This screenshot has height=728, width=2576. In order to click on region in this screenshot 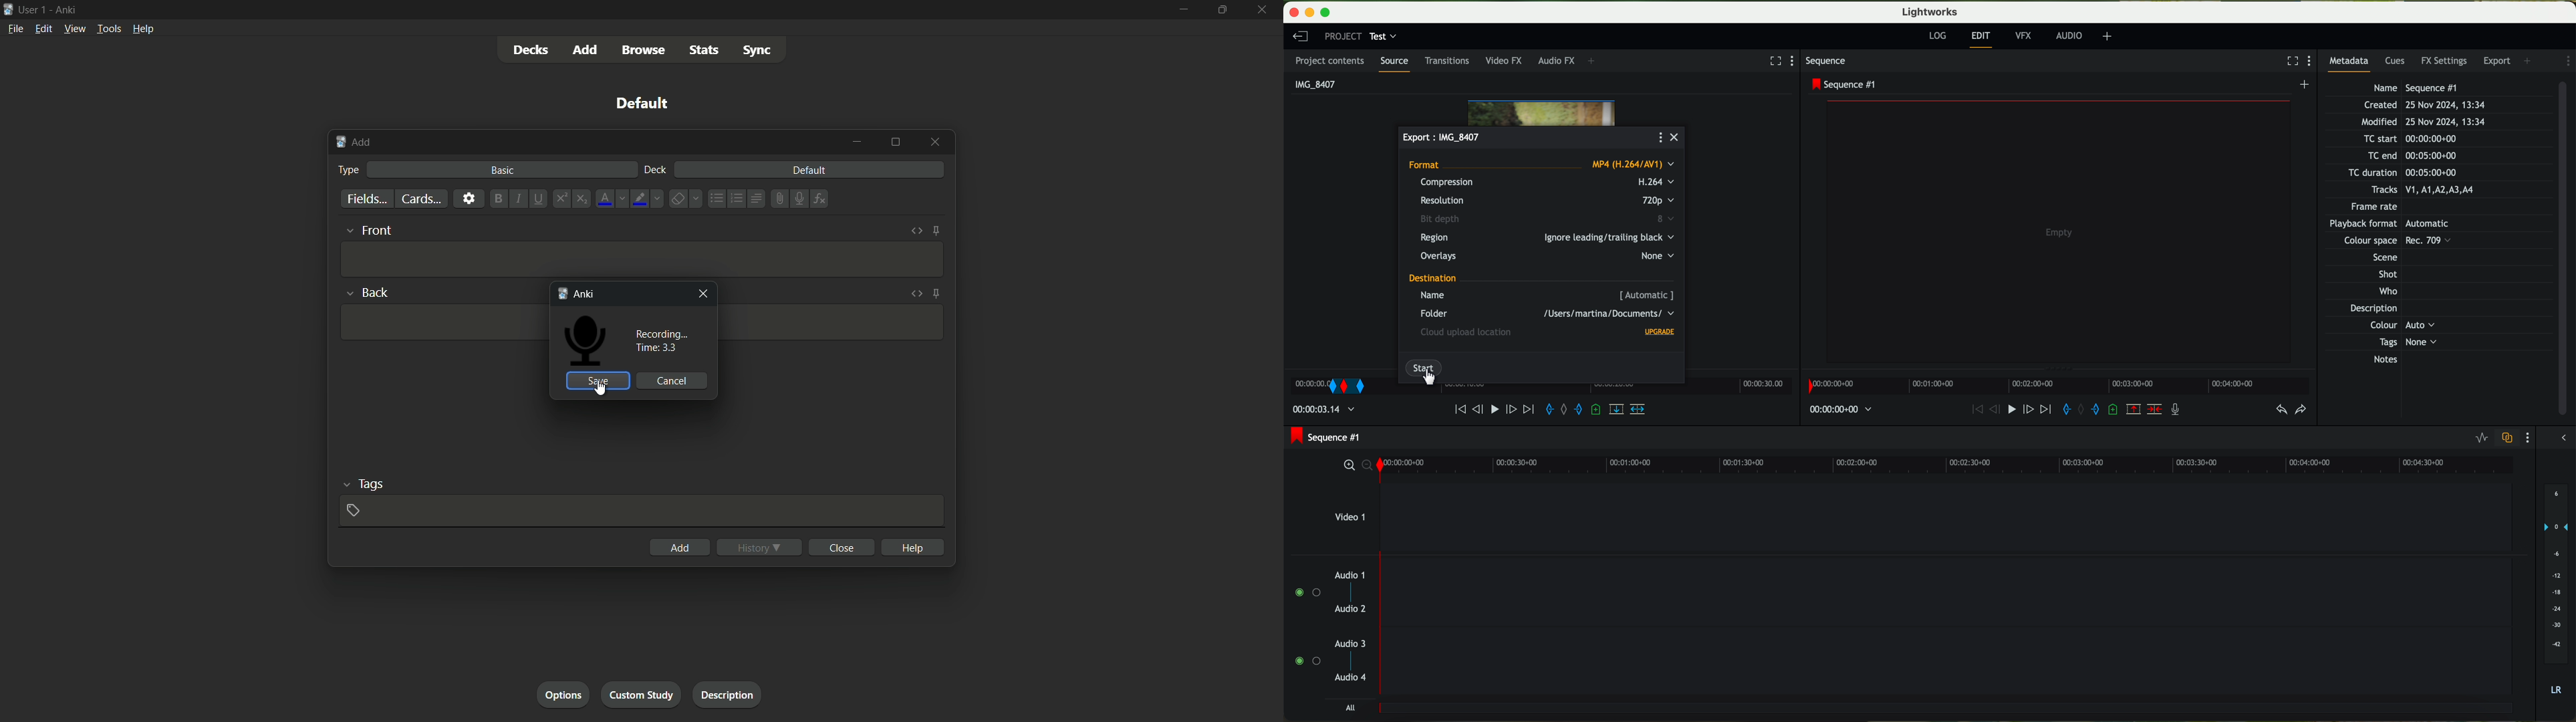, I will do `click(1549, 238)`.